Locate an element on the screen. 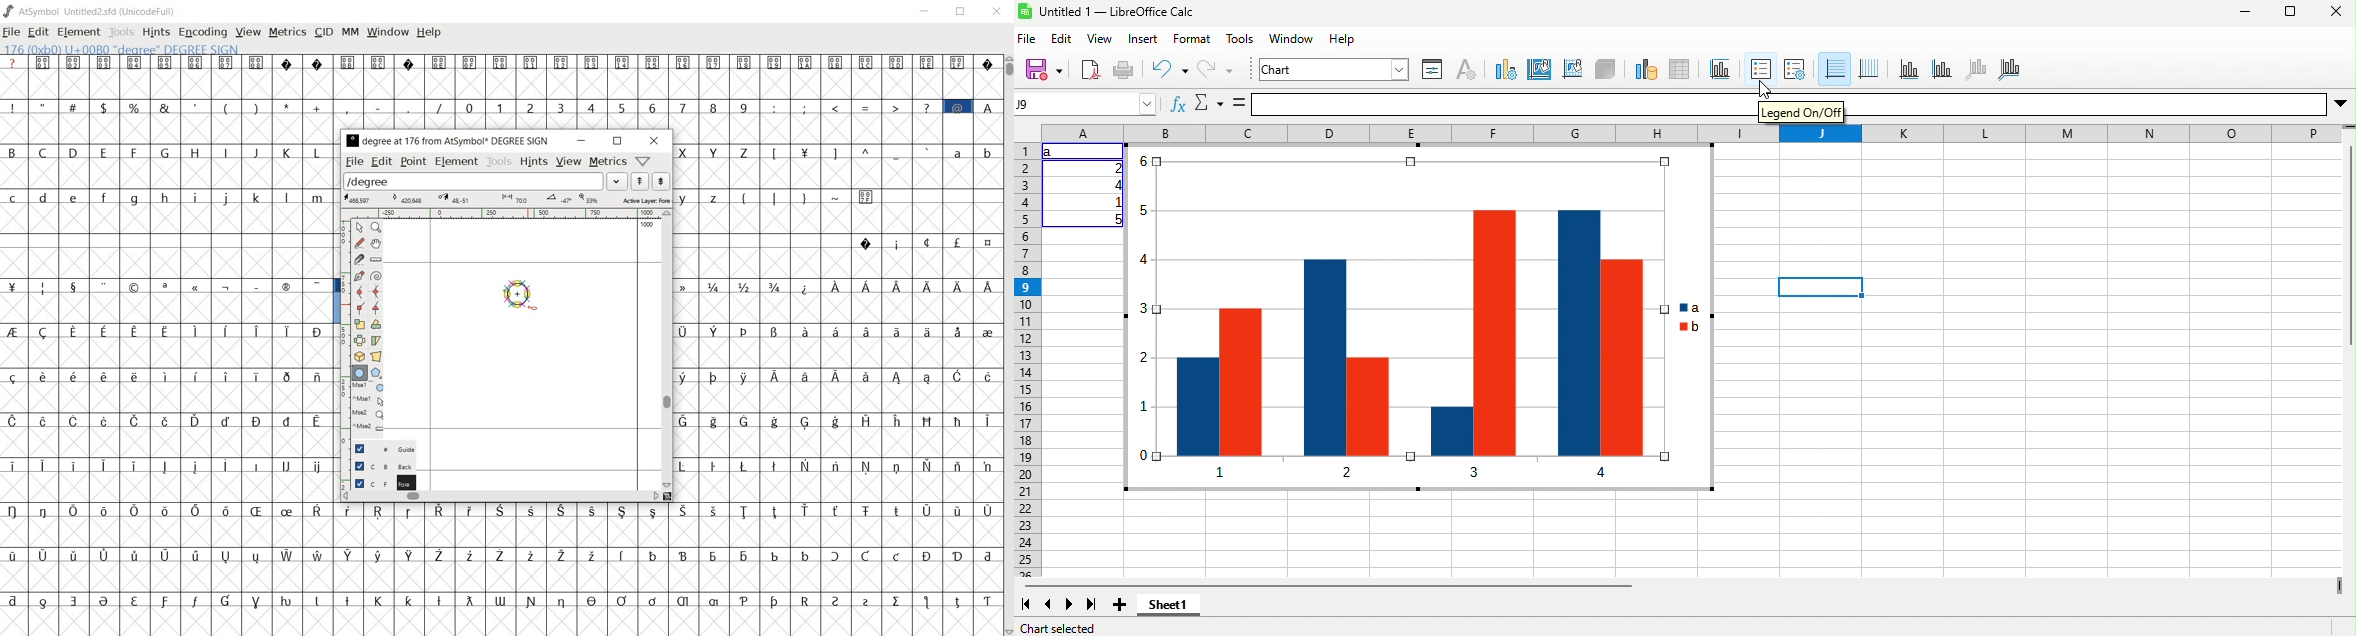 The width and height of the screenshot is (2380, 644). rectangle or ellipse is located at coordinates (359, 372).